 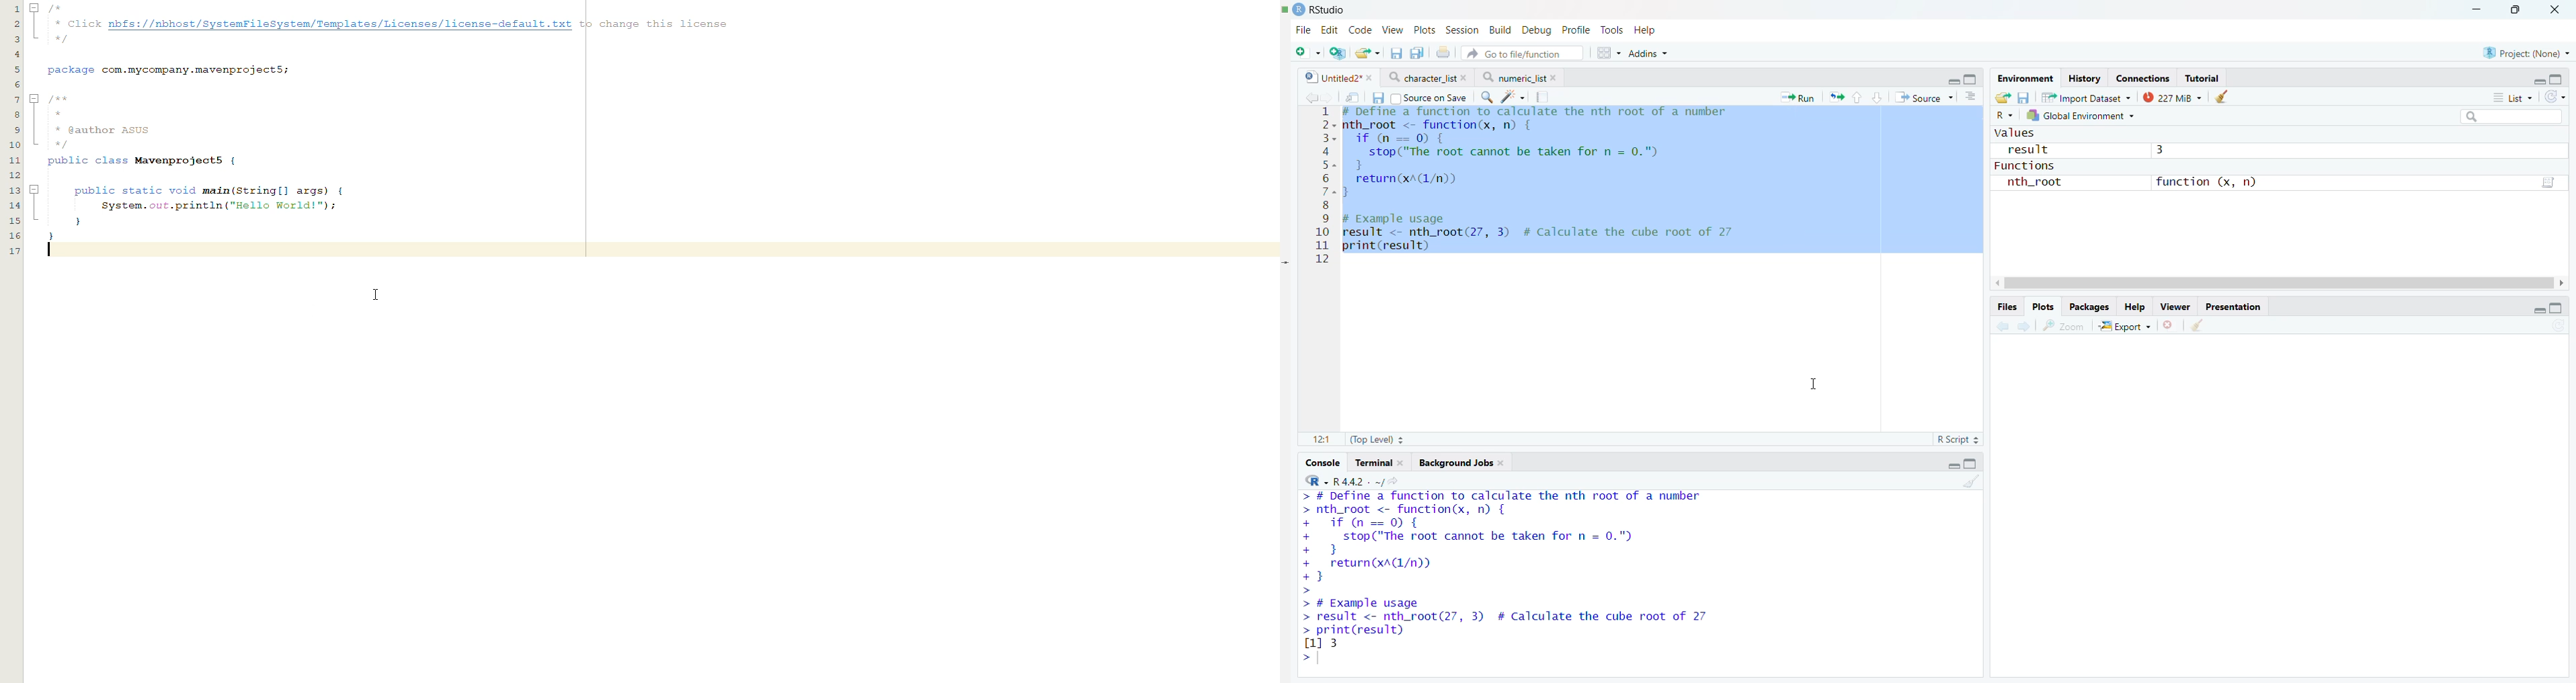 I want to click on Find/Replace, so click(x=1487, y=97).